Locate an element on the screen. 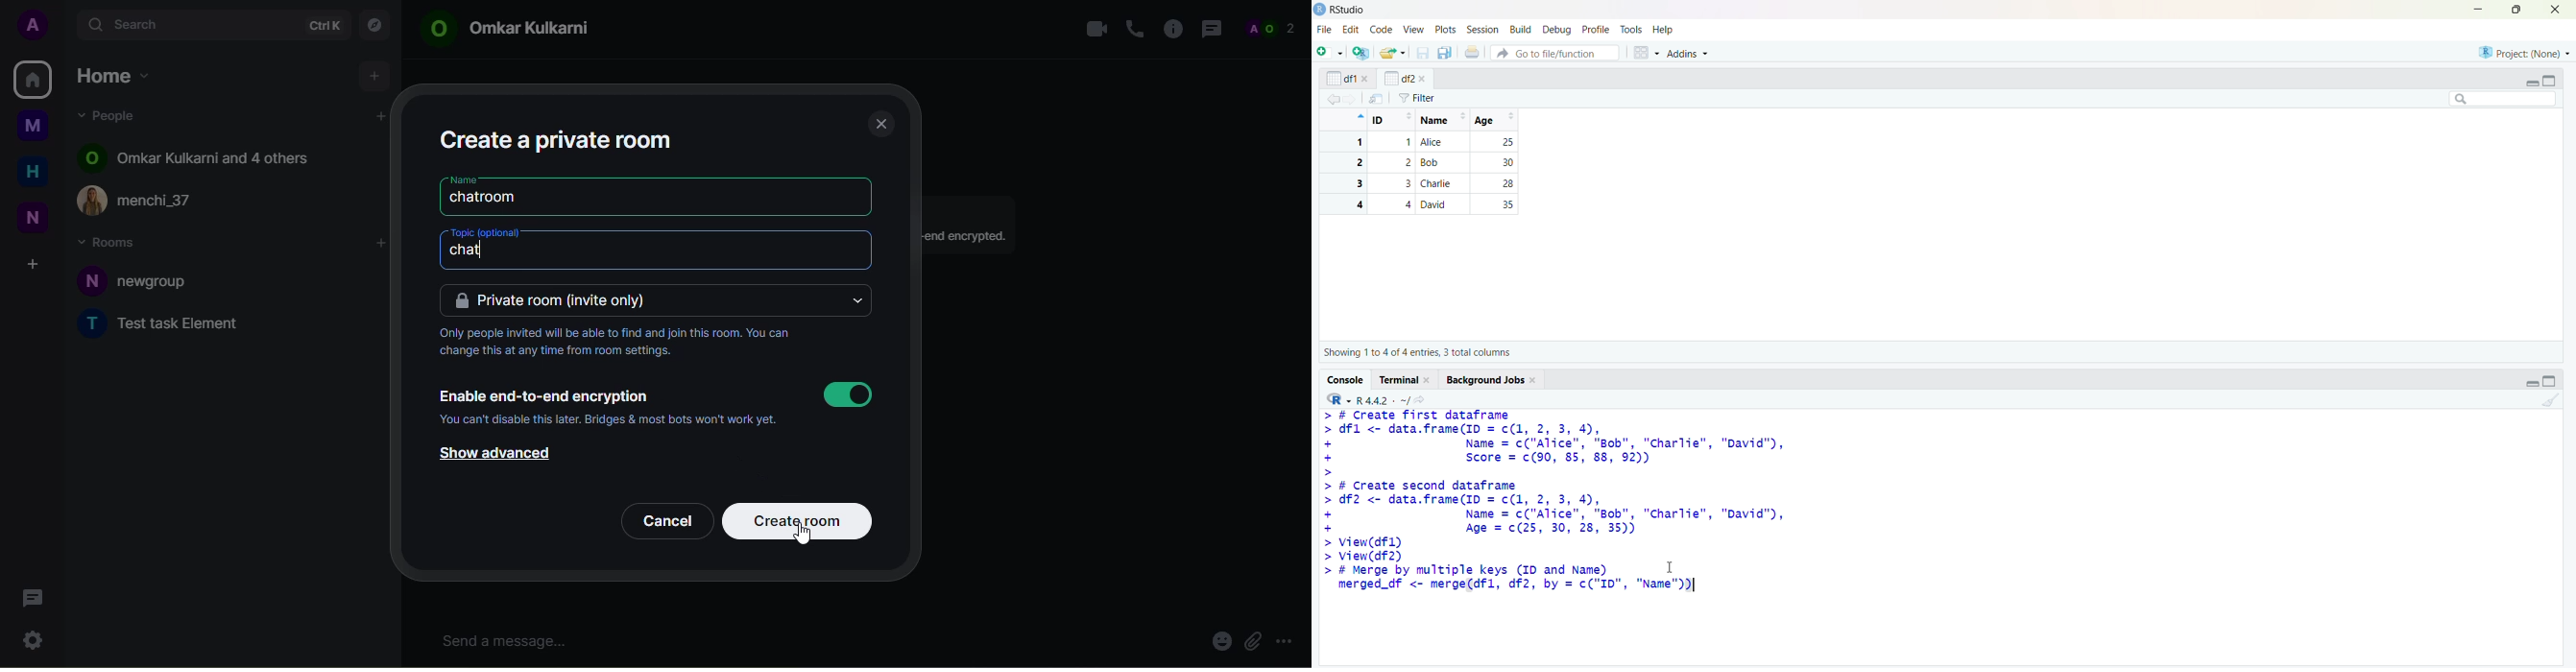  > # Create first dataframe> dfl <- data.frame(ID = c(1, 2, 3, 4),+ Name = c("Alice", "Bob", "charlie", "David"),+ Score = c(90, 85, 88, 92))>> # Create second dataframe> df2 <- data.frame(ID = c(1, 2, 3, 4),+ Name = c("Alice", "Bob", "Charlie", "David"),+ Age = c(25, 30, 28, 35))> View(dfl) > View(df2) is located at coordinates (1555, 486).